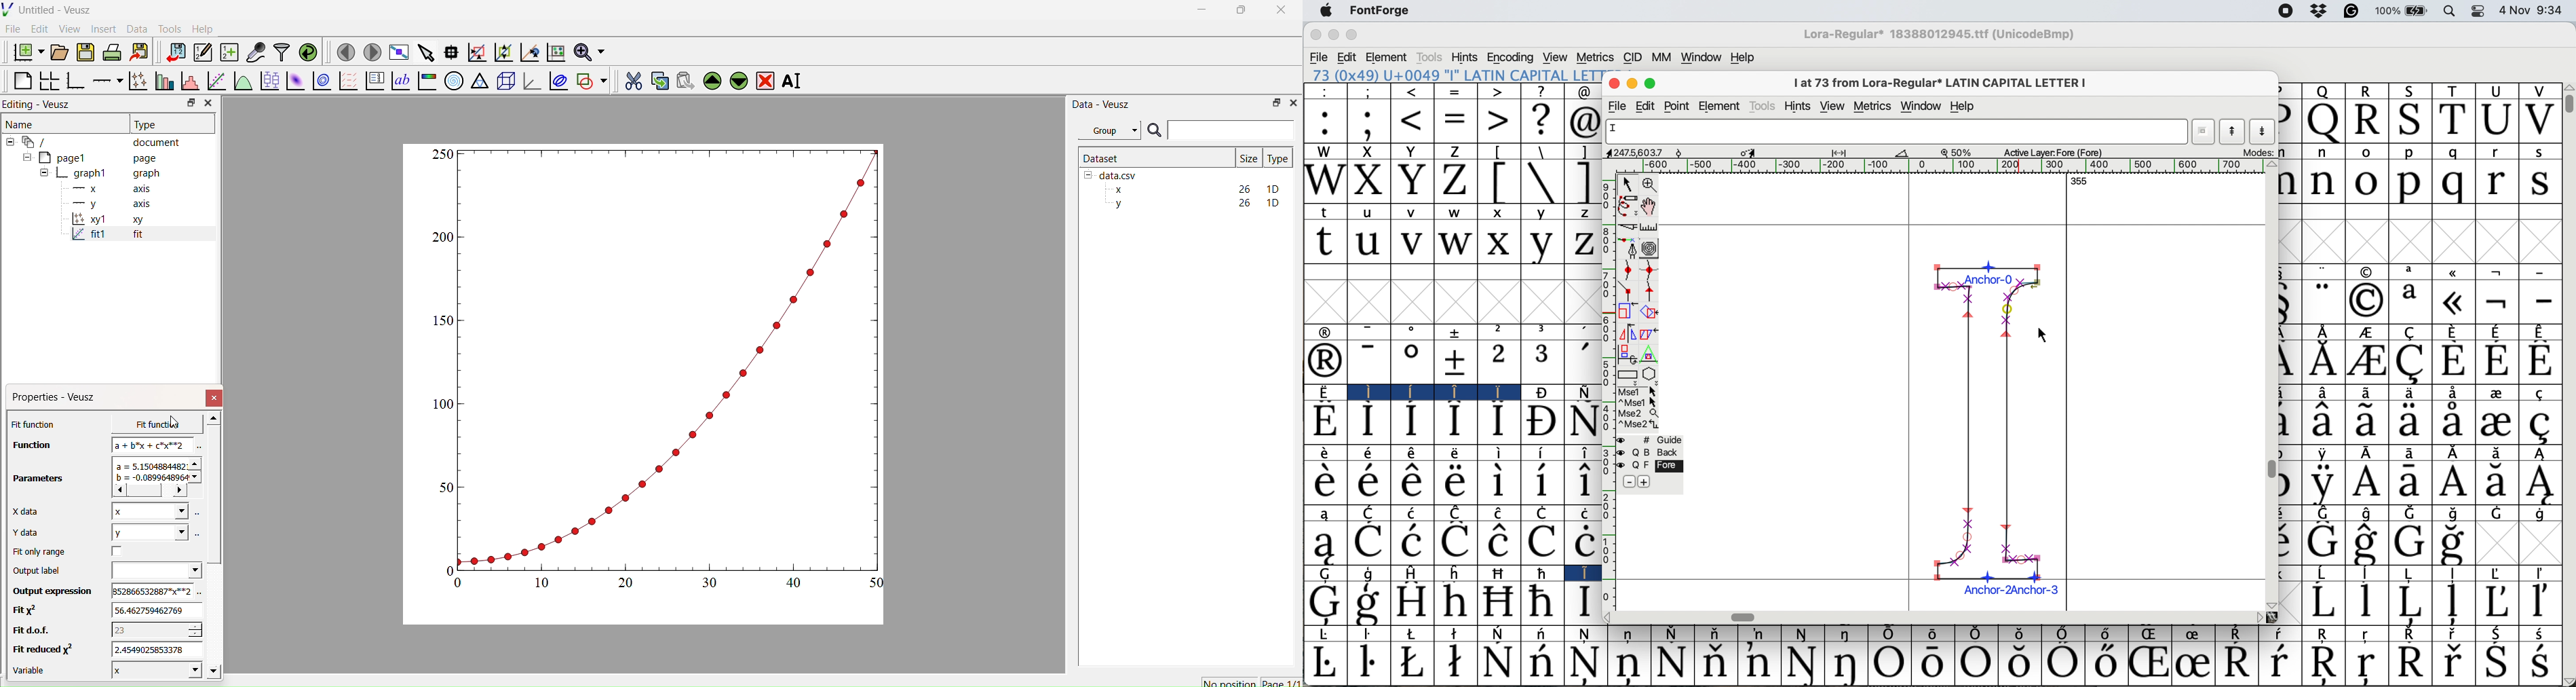 This screenshot has height=700, width=2576. Describe the element at coordinates (2322, 601) in the screenshot. I see `Symbol` at that location.